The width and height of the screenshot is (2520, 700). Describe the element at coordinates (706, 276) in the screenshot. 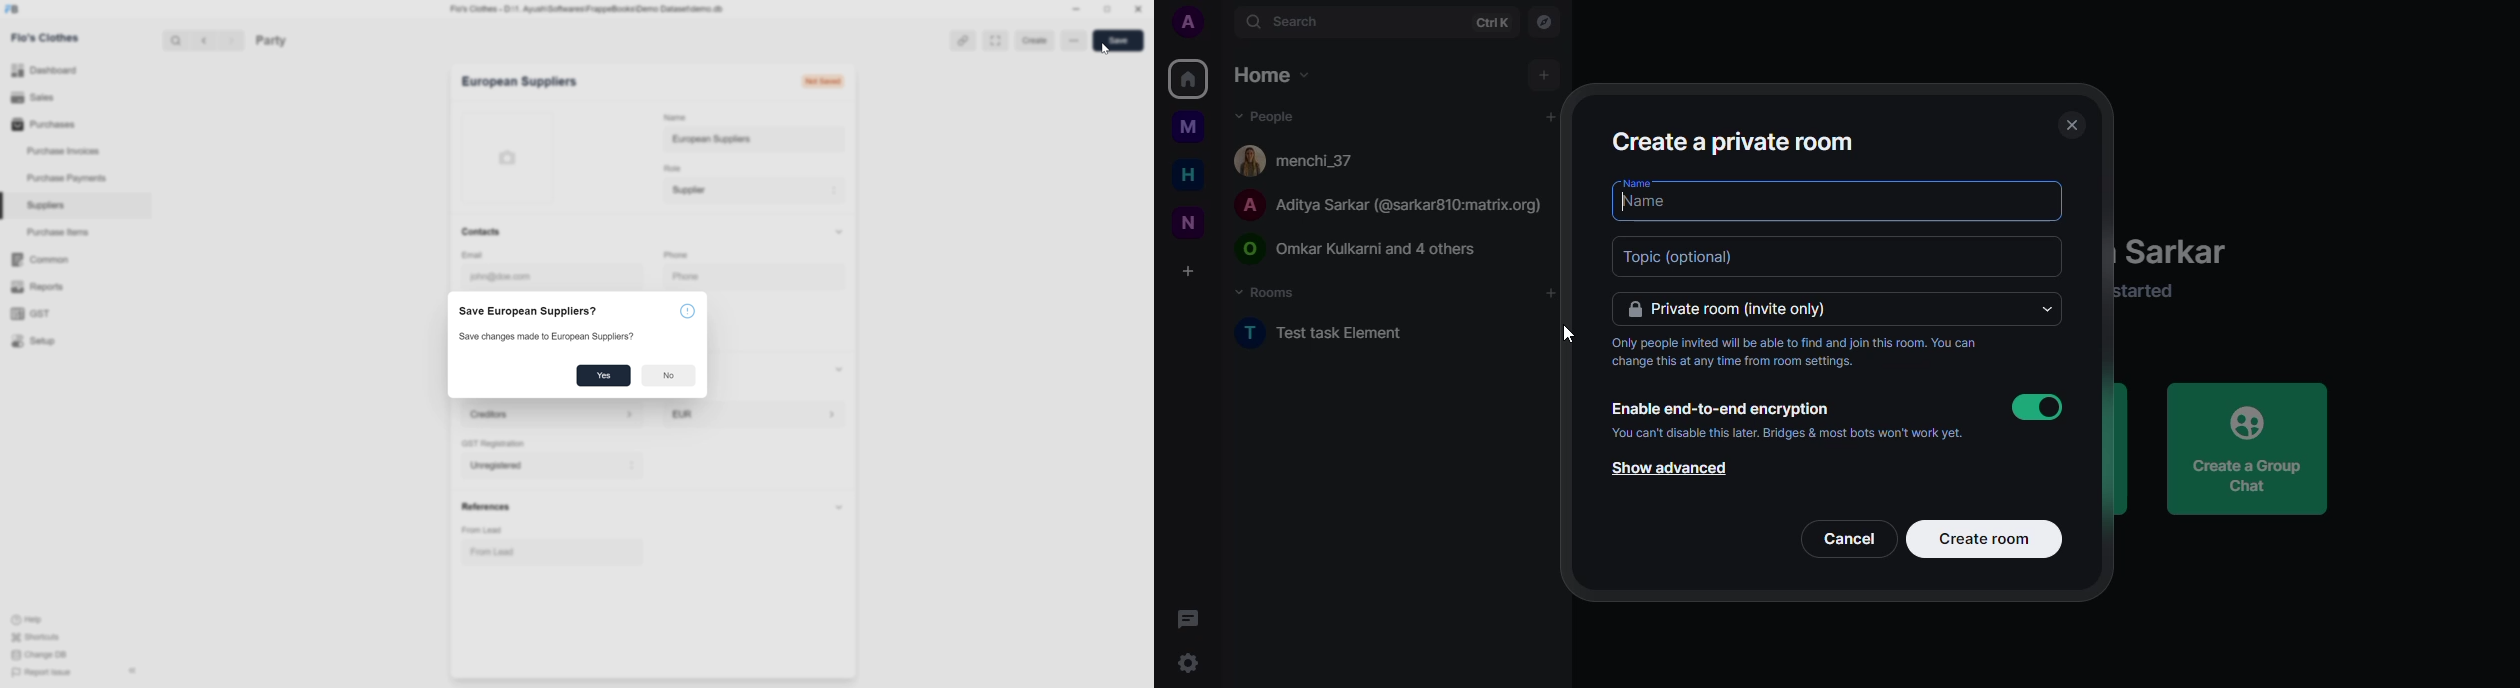

I see `Phone` at that location.